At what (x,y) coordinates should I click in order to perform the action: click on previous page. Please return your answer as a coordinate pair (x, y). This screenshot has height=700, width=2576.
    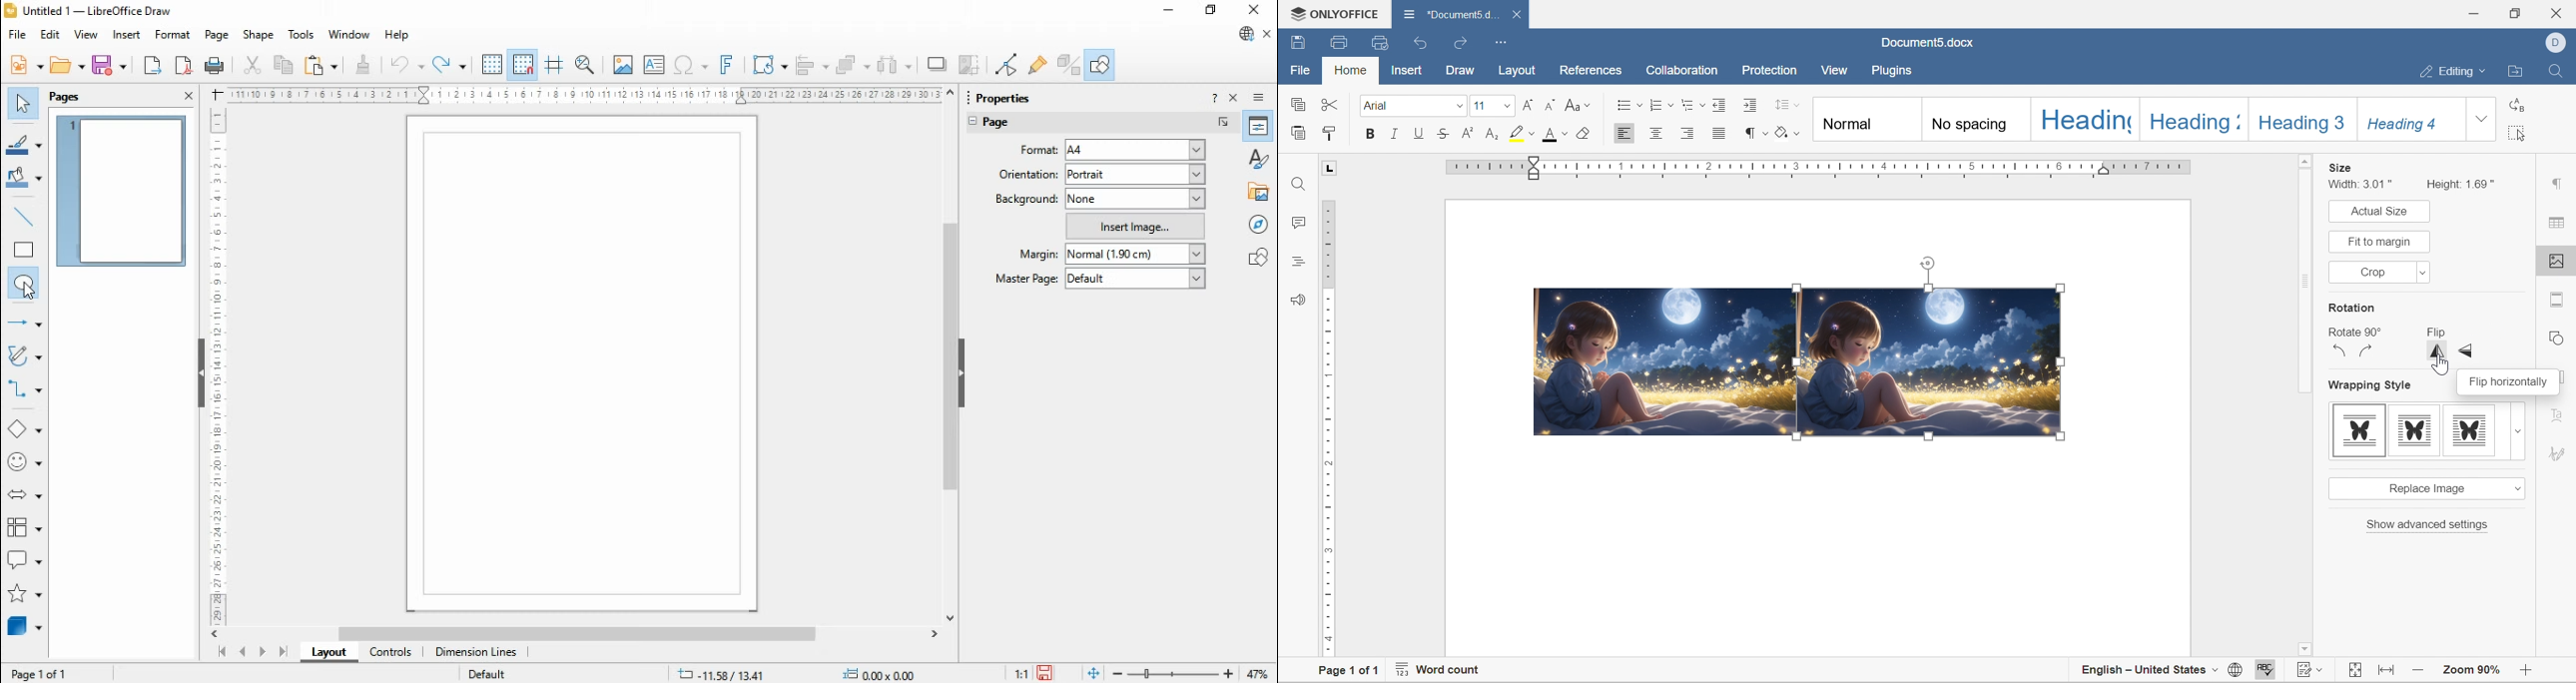
    Looking at the image, I should click on (244, 652).